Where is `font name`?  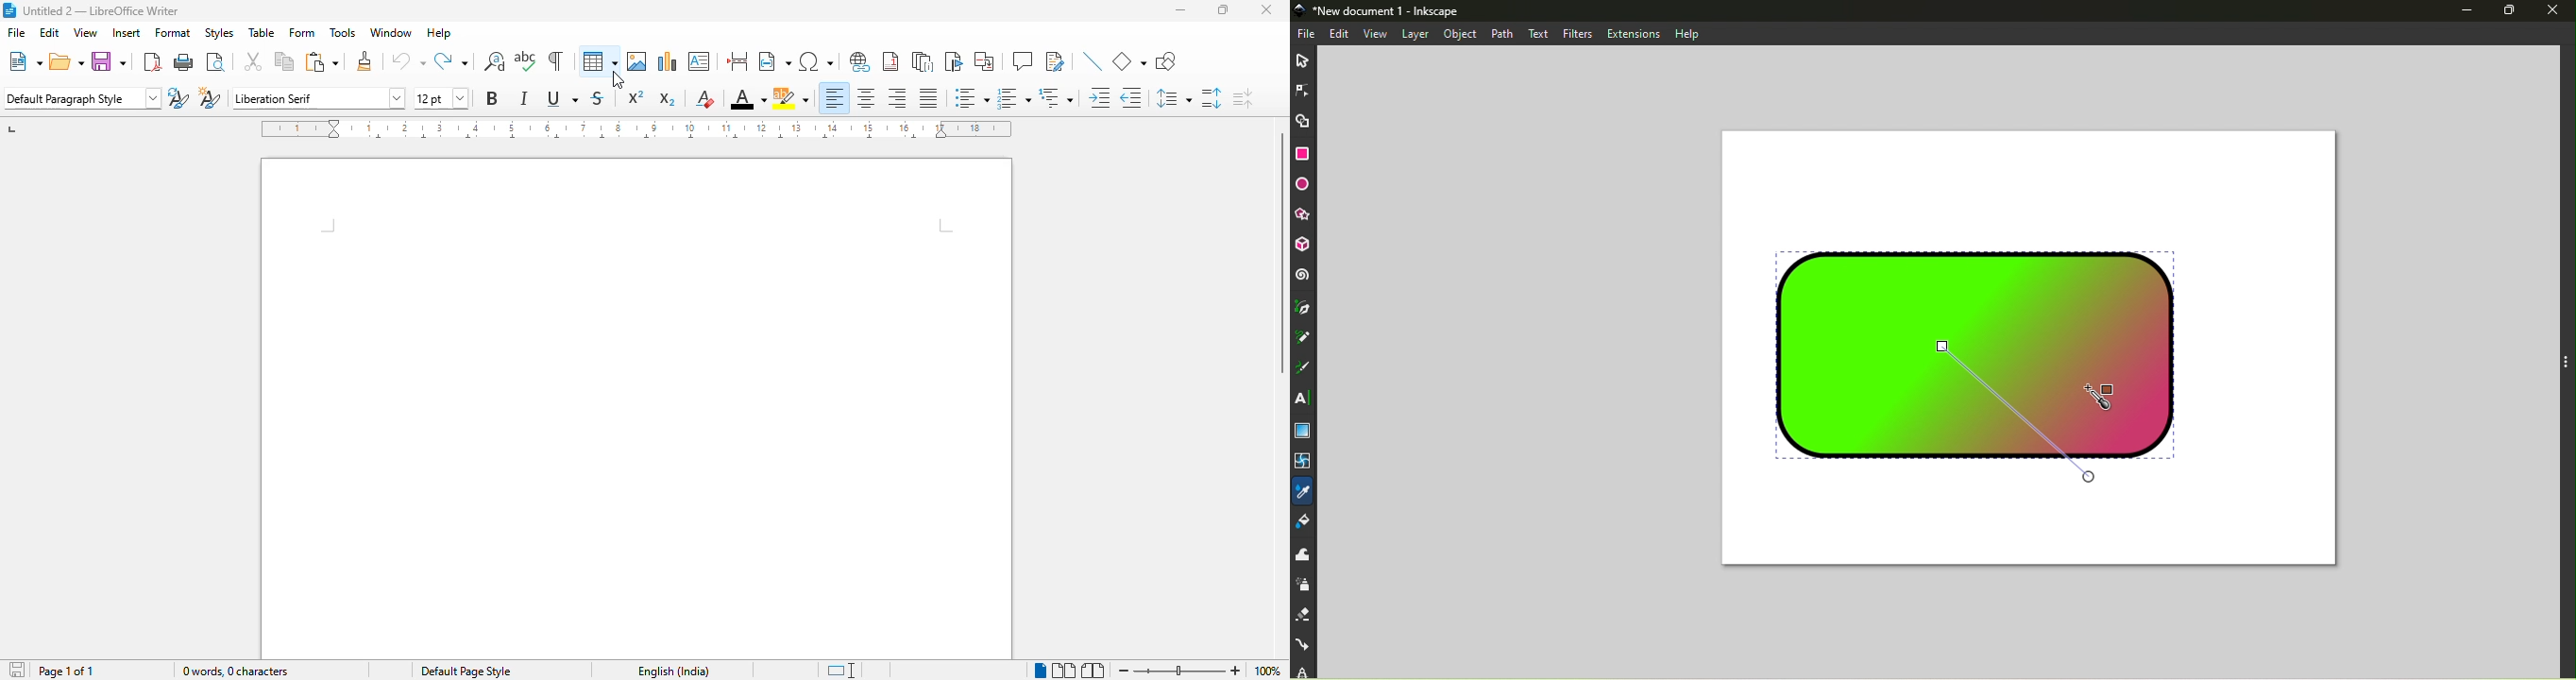
font name is located at coordinates (319, 98).